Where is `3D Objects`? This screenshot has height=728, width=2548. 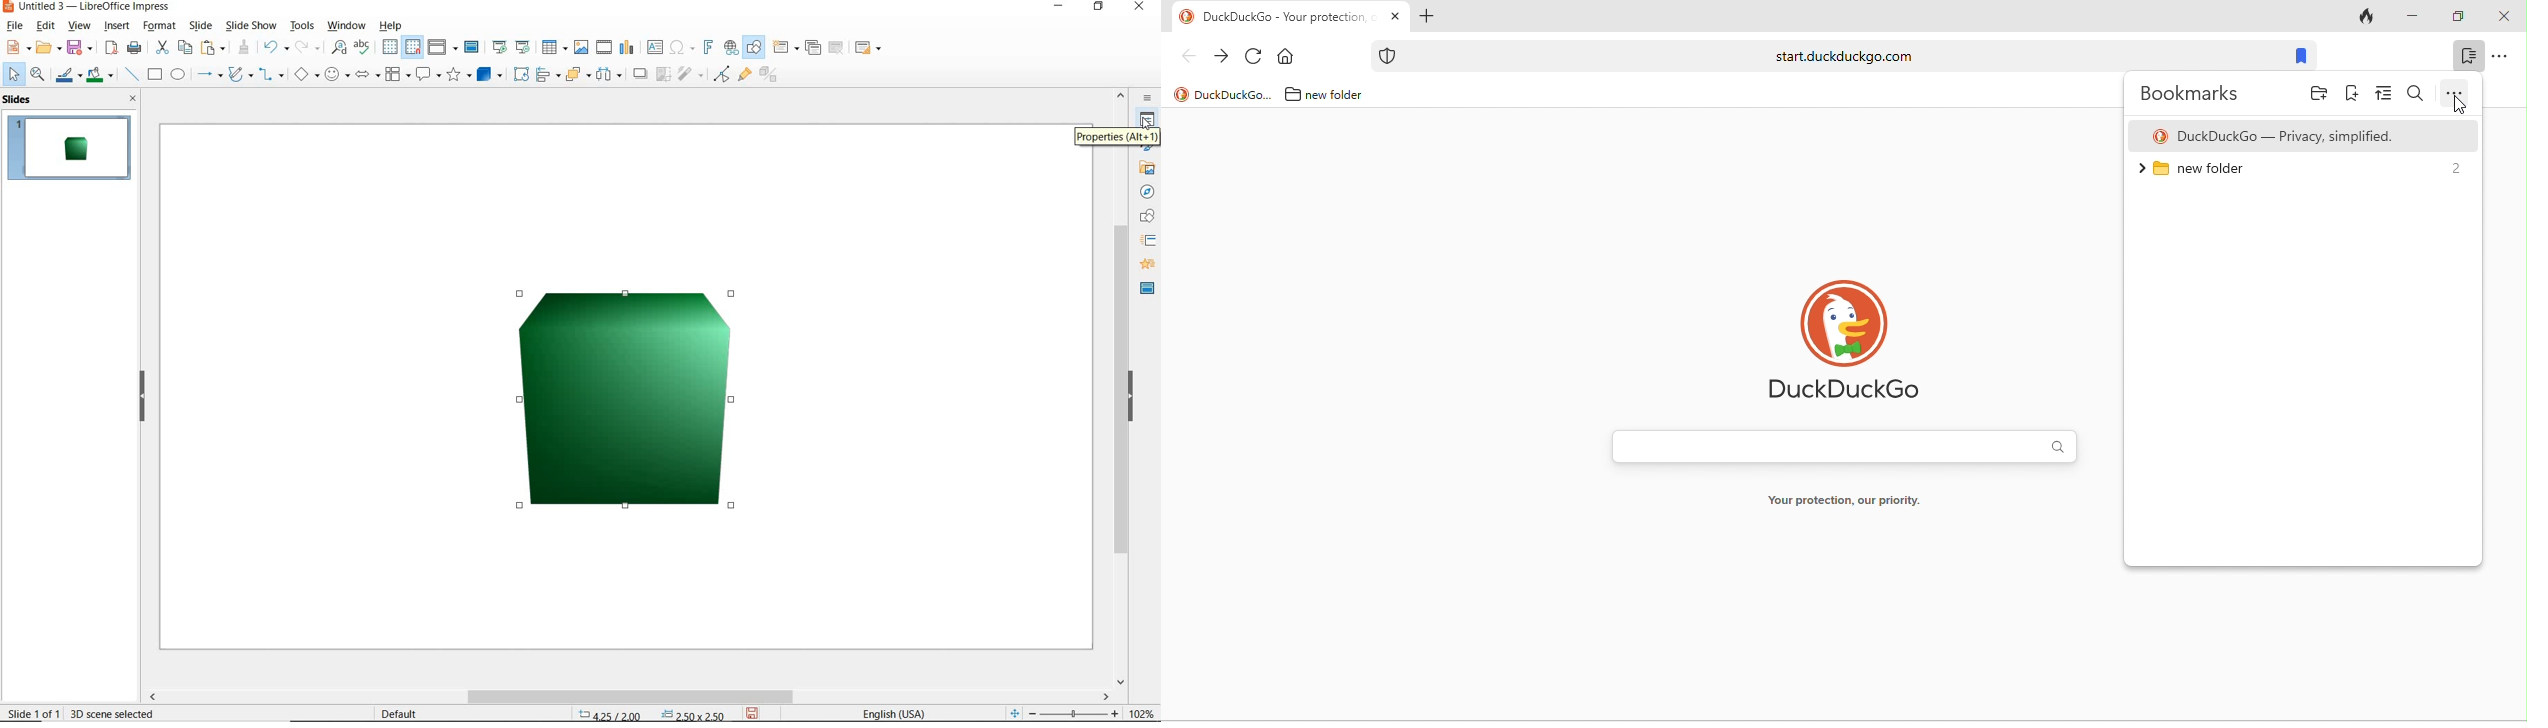 3D Objects is located at coordinates (491, 76).